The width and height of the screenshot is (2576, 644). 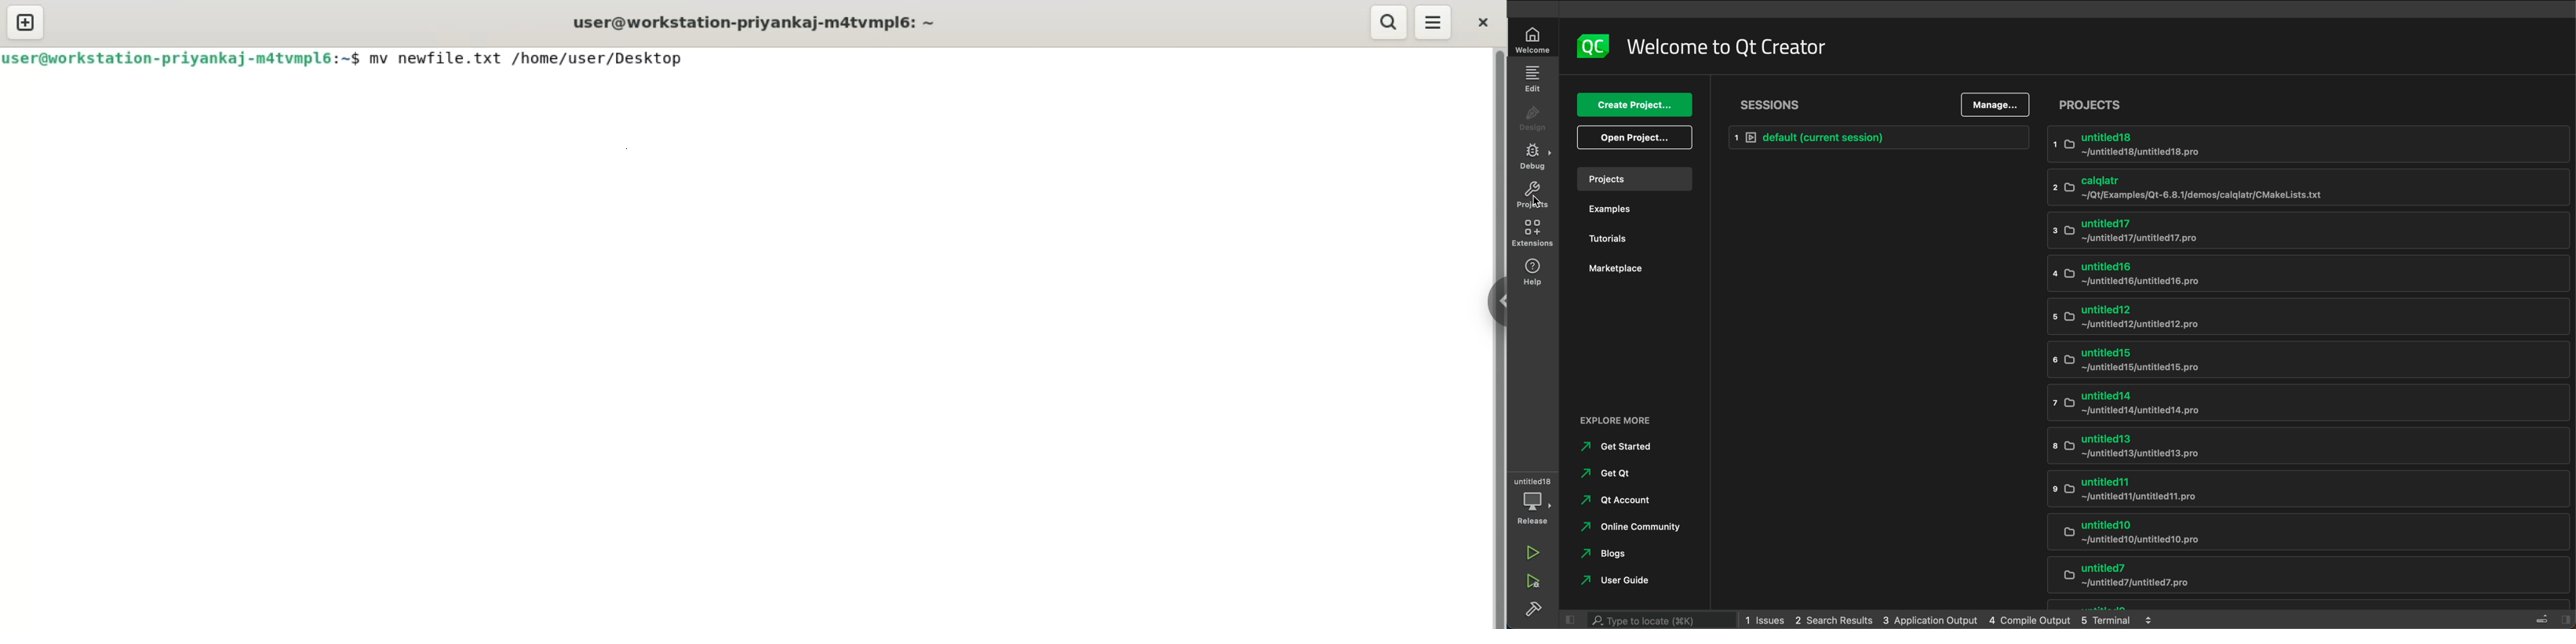 I want to click on get started, so click(x=1625, y=447).